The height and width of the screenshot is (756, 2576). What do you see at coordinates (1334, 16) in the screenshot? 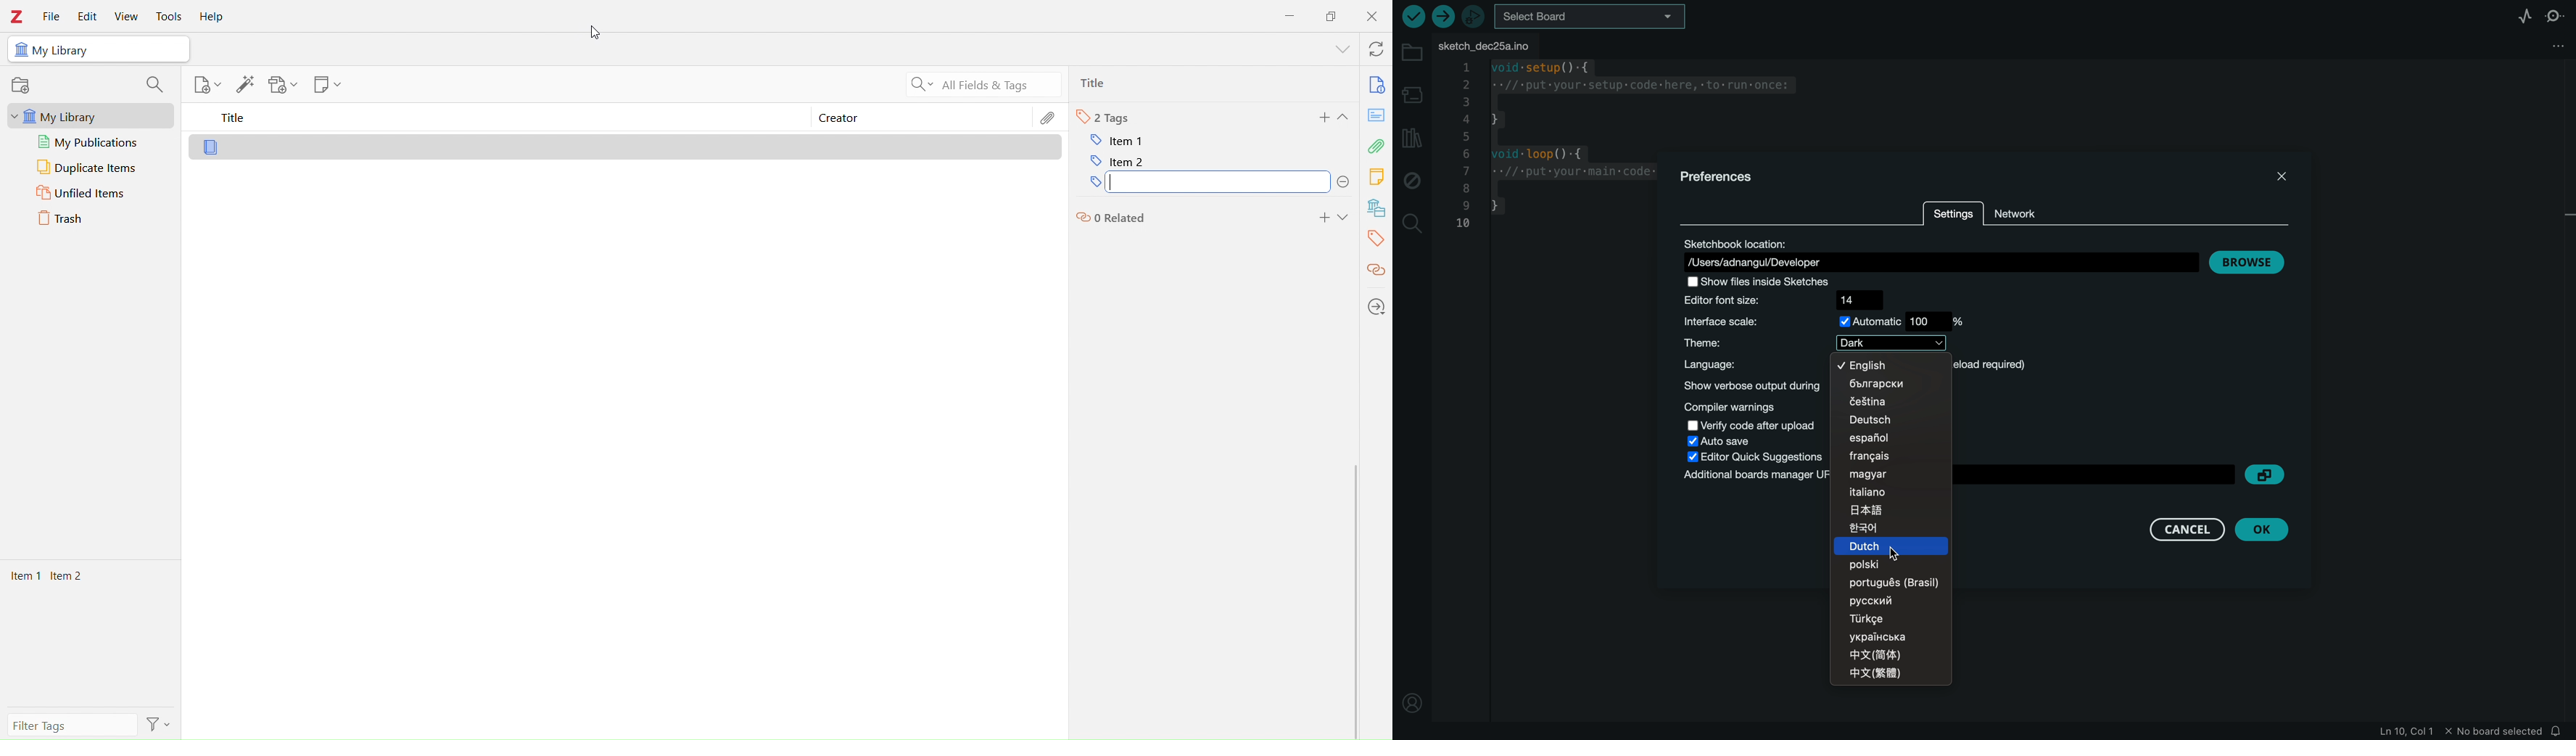
I see `Duplicate` at bounding box center [1334, 16].